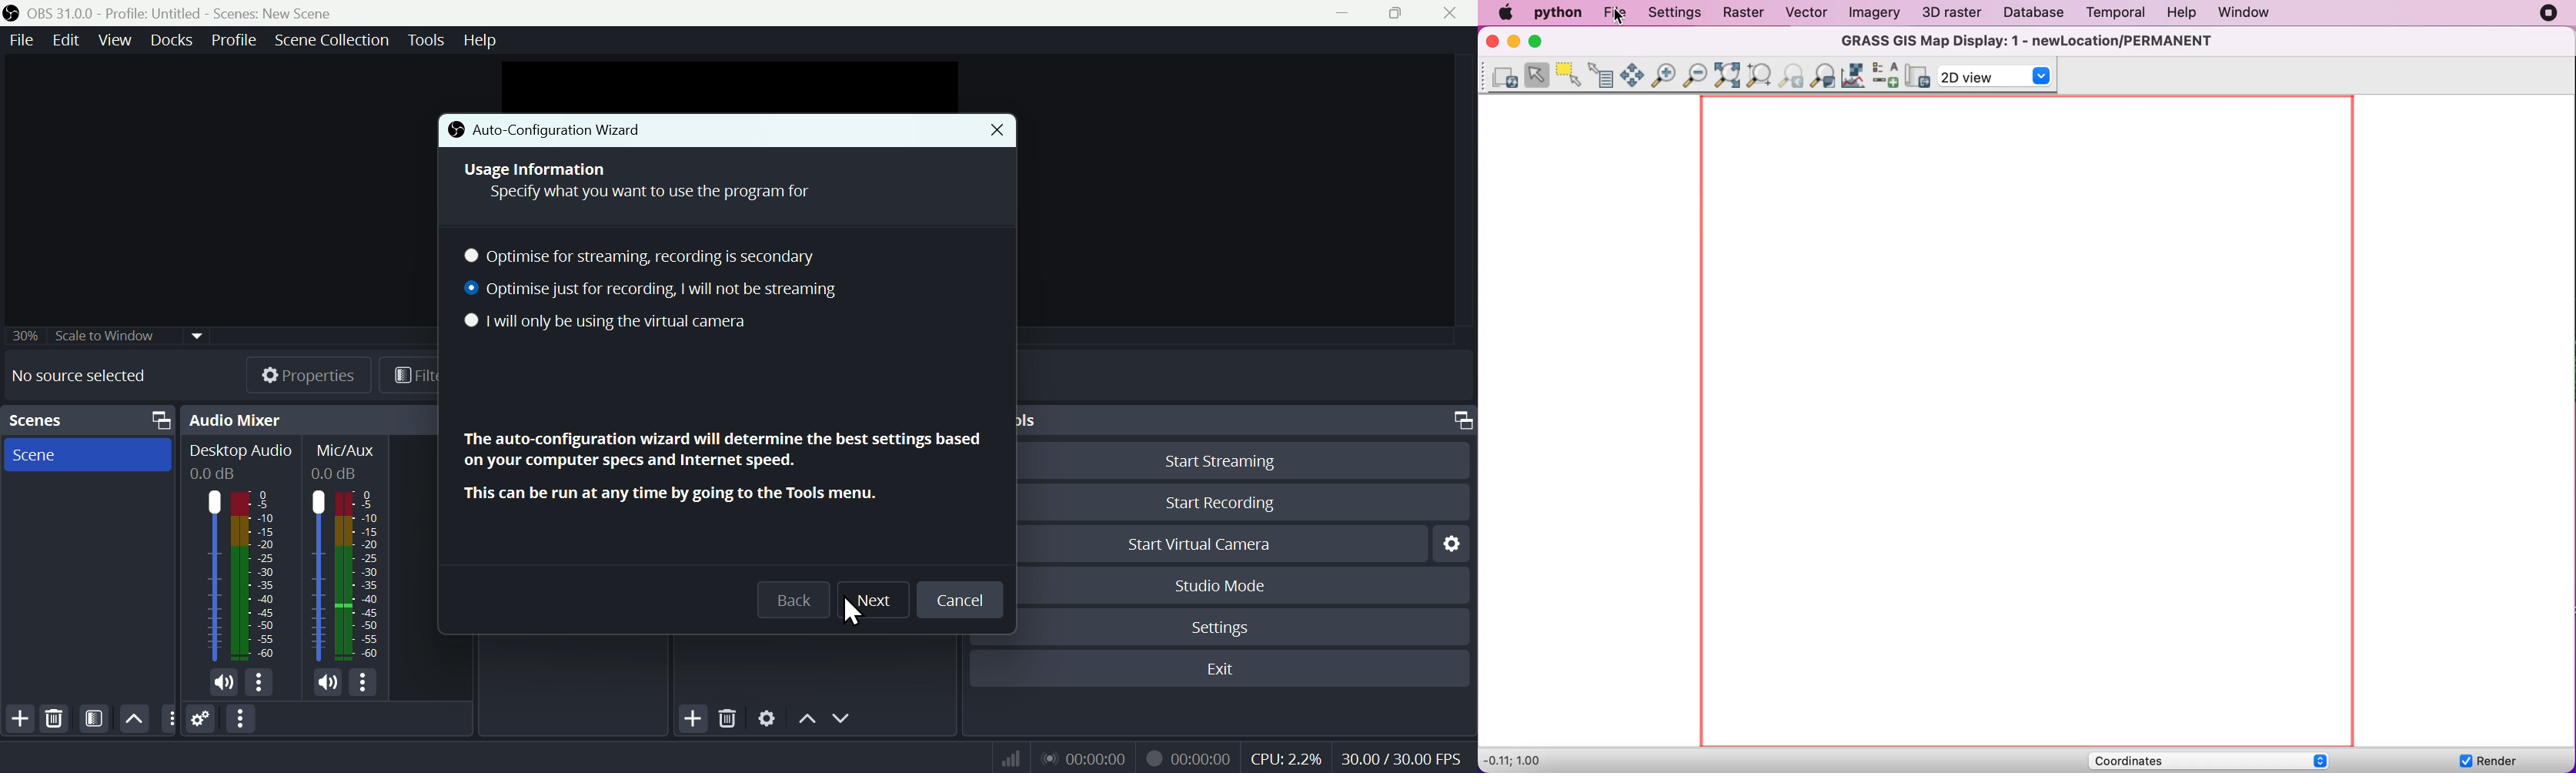  I want to click on file, so click(1614, 15).